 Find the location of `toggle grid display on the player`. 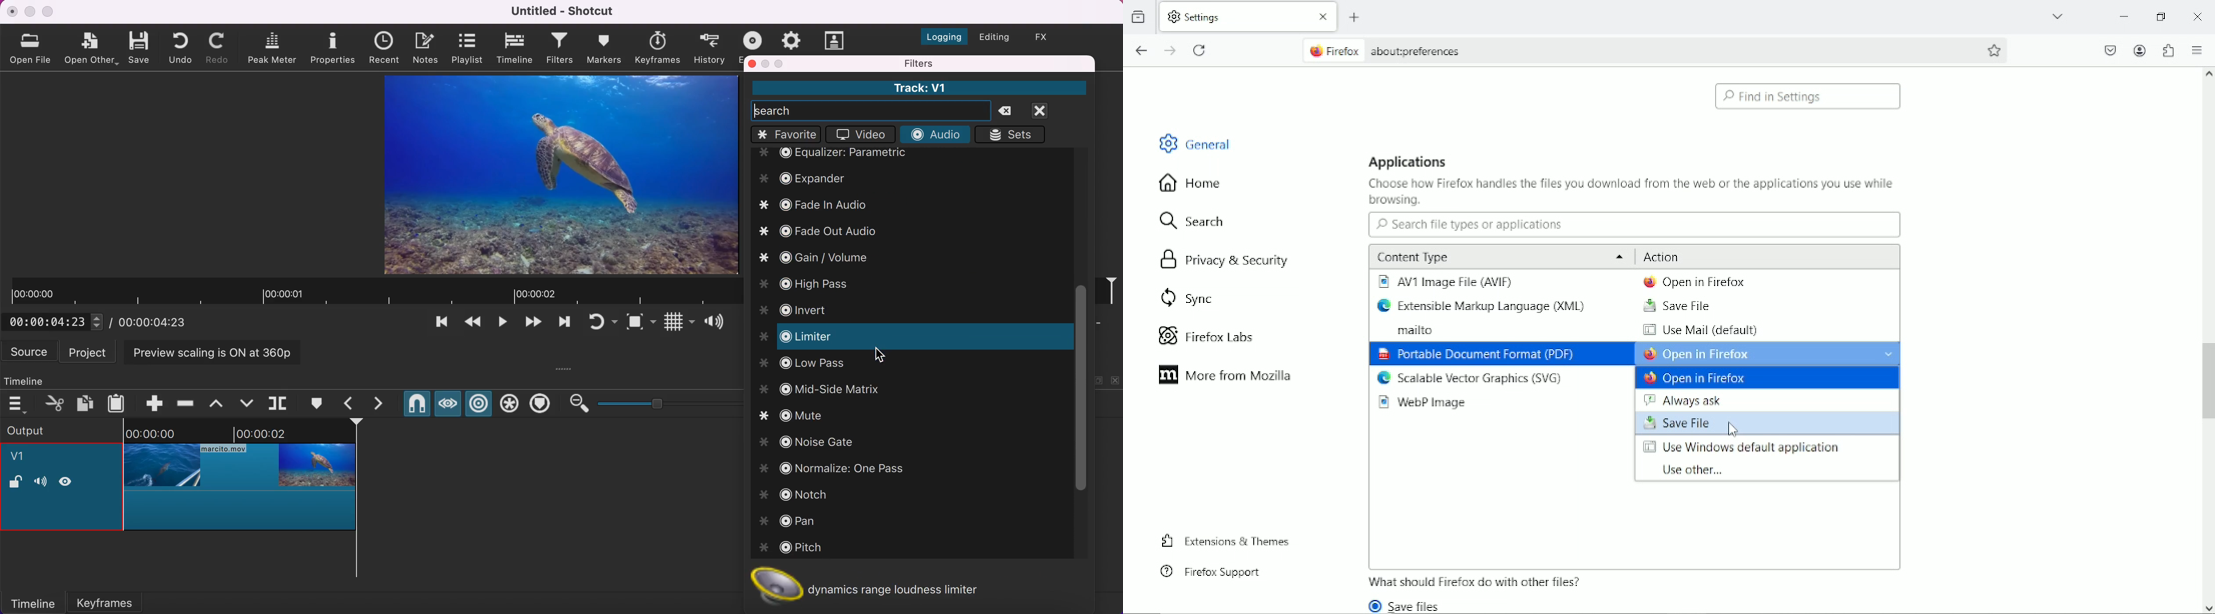

toggle grid display on the player is located at coordinates (678, 324).